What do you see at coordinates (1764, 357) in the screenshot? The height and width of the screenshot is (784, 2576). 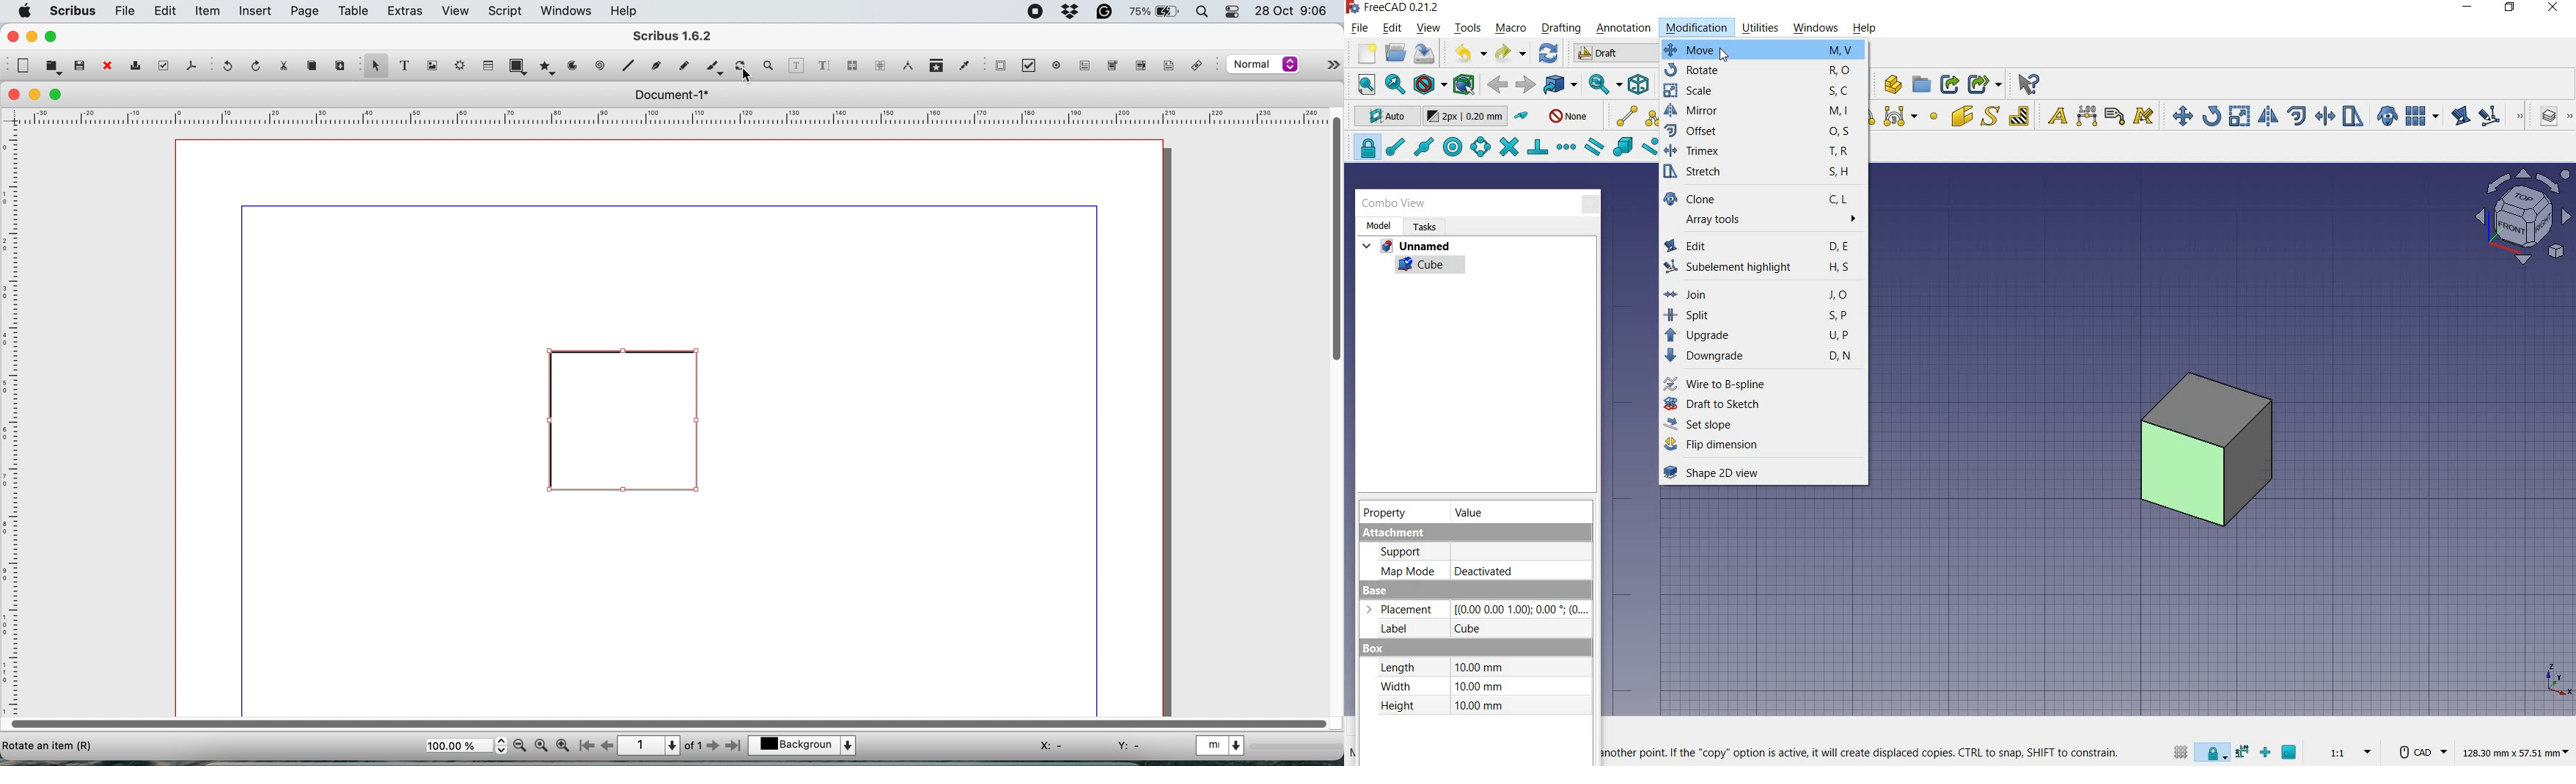 I see `downgrade` at bounding box center [1764, 357].